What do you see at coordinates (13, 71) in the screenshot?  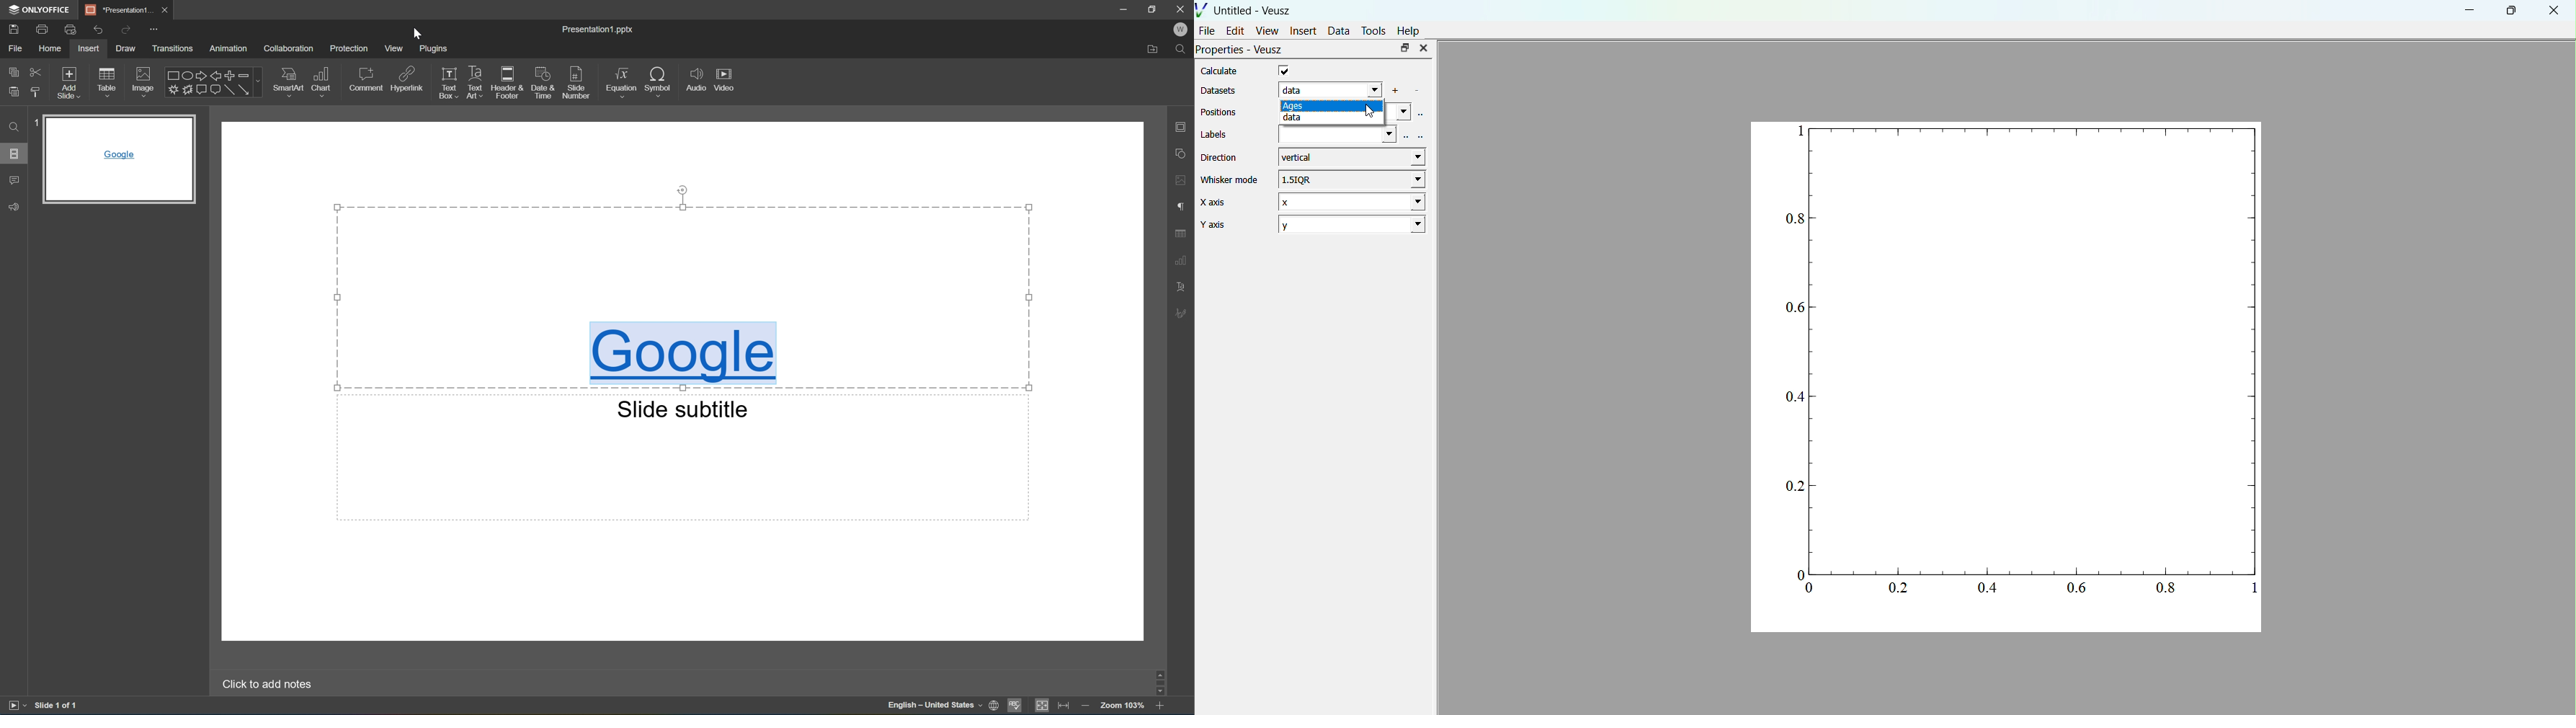 I see `Copy` at bounding box center [13, 71].